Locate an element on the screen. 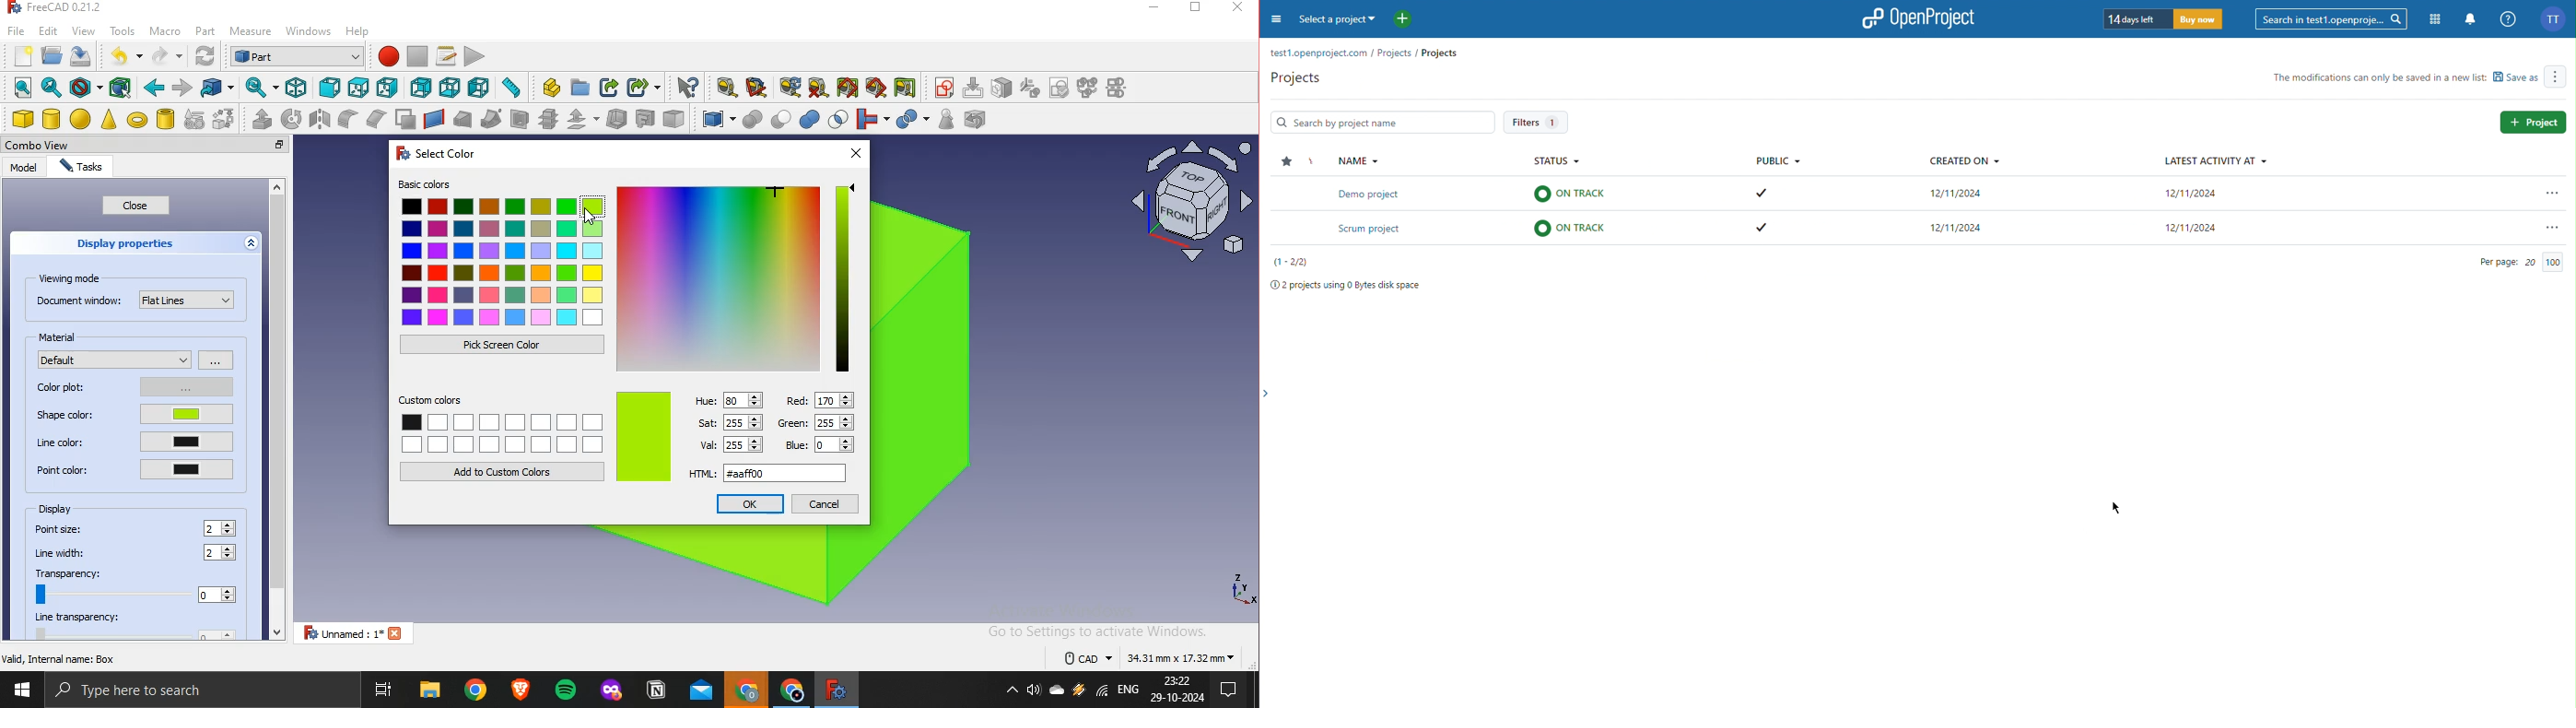  val is located at coordinates (730, 443).